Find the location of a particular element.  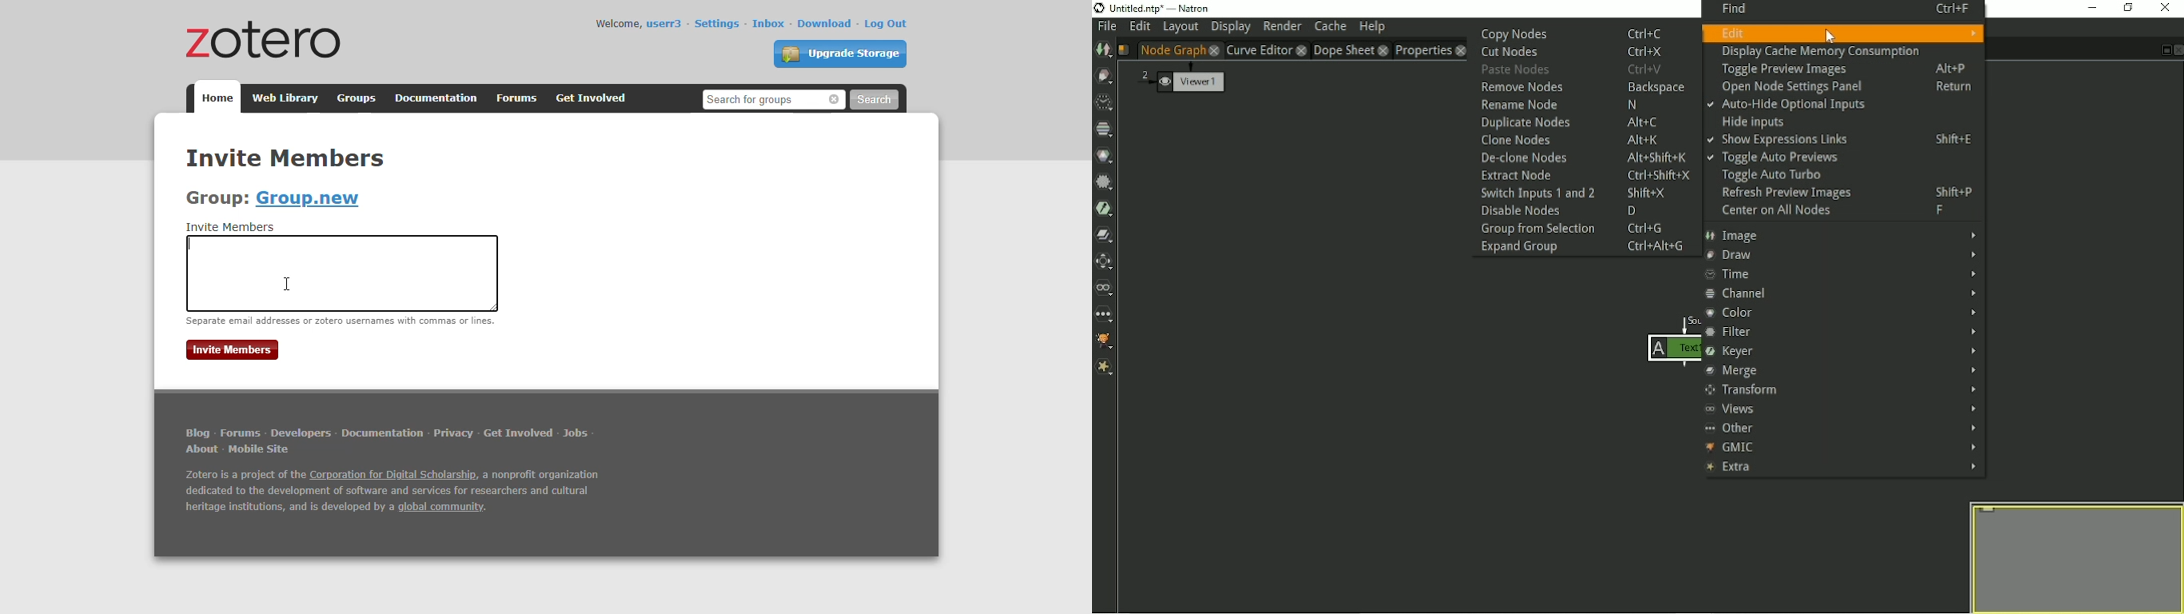

typing is located at coordinates (191, 245).